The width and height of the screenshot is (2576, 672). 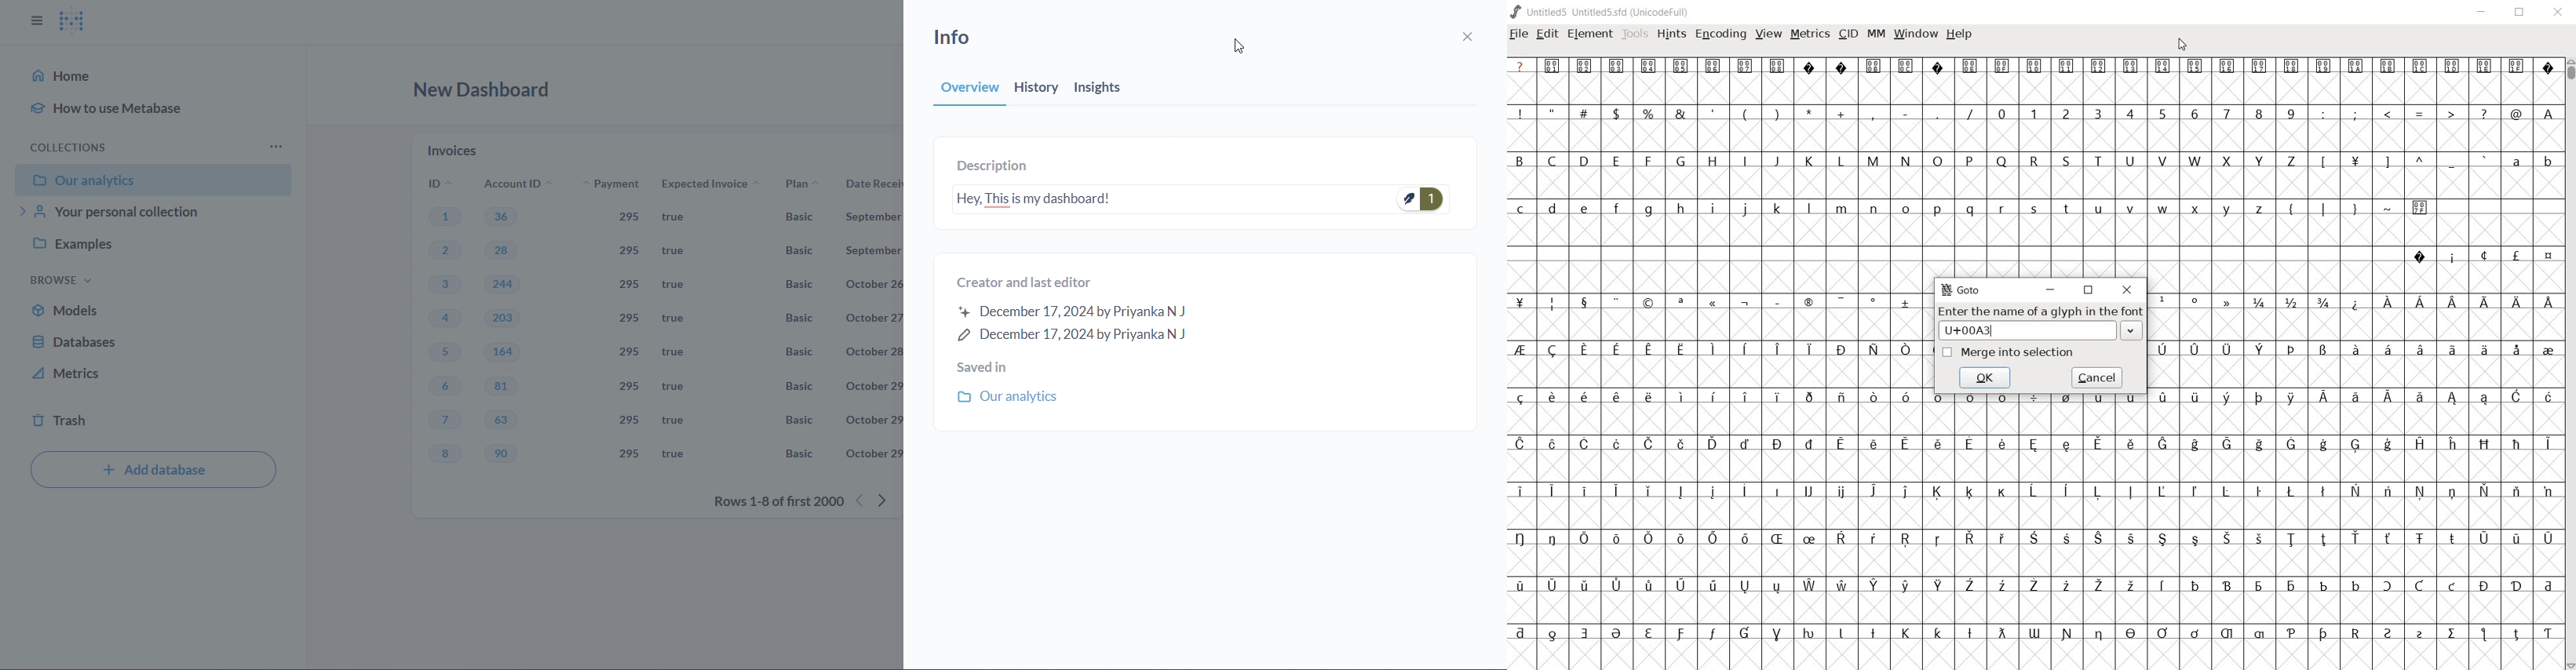 What do you see at coordinates (1516, 11) in the screenshot?
I see `logo` at bounding box center [1516, 11].